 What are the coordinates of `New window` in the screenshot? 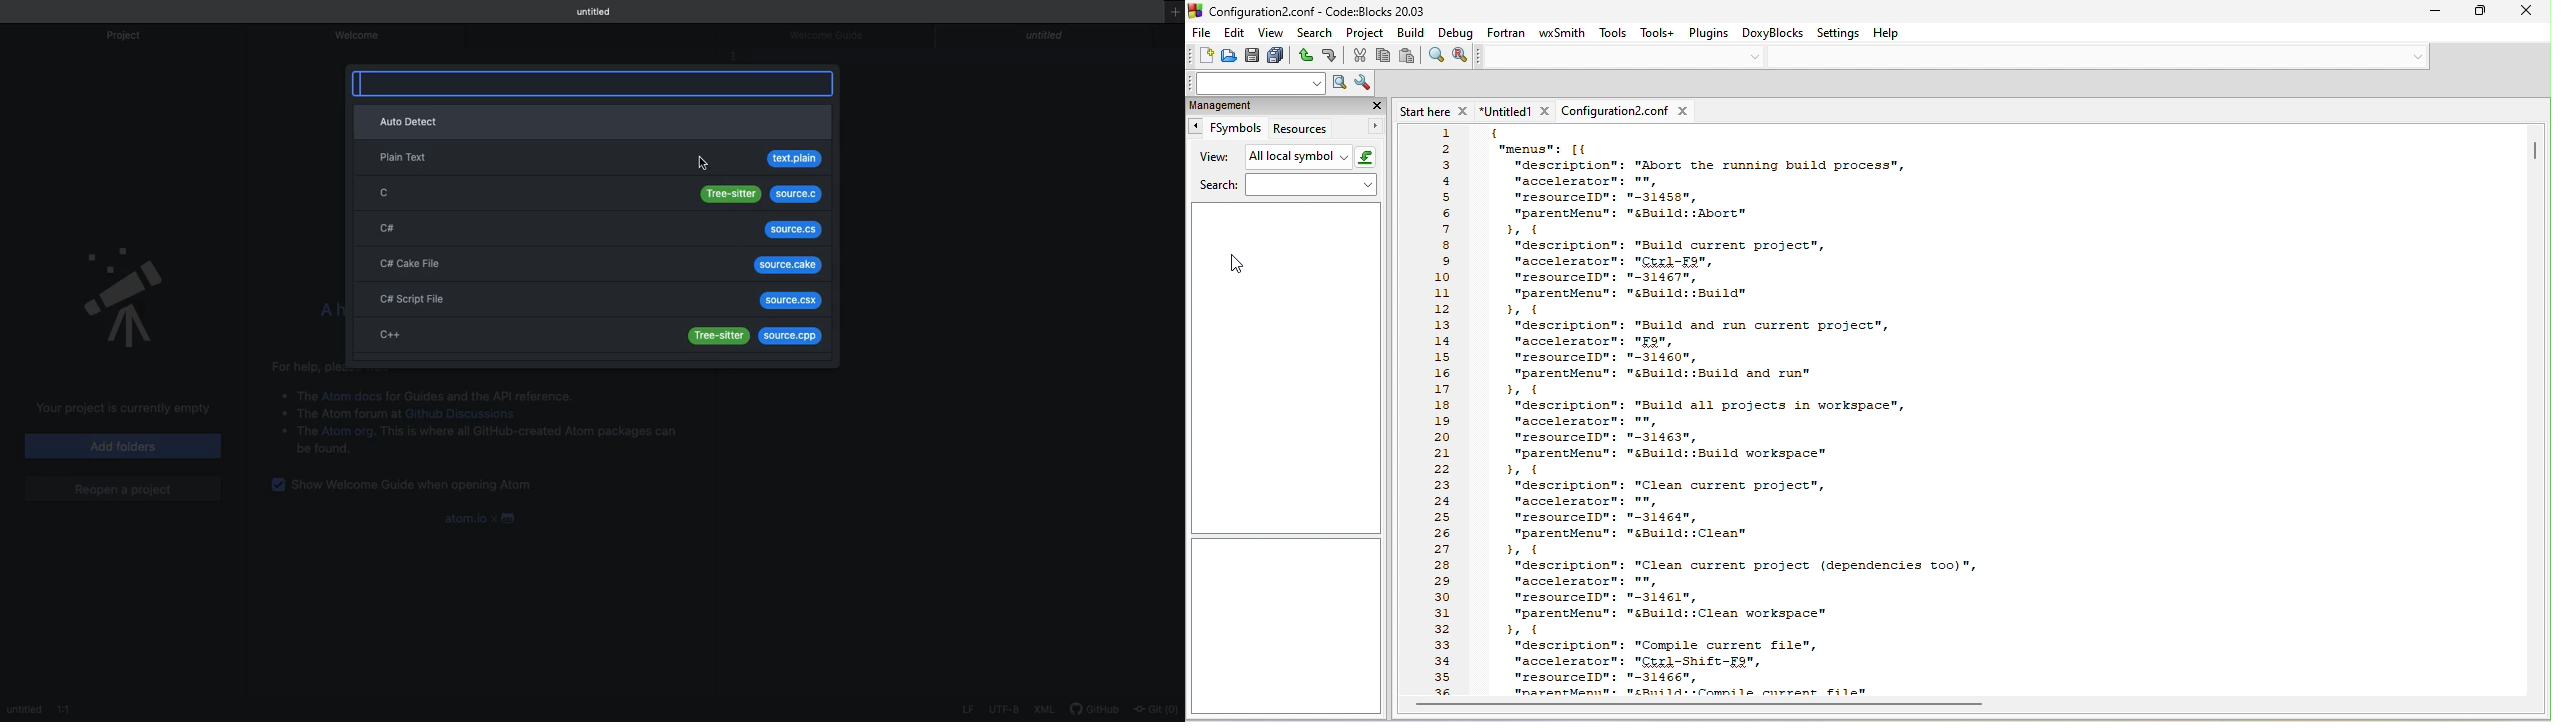 It's located at (1173, 19).